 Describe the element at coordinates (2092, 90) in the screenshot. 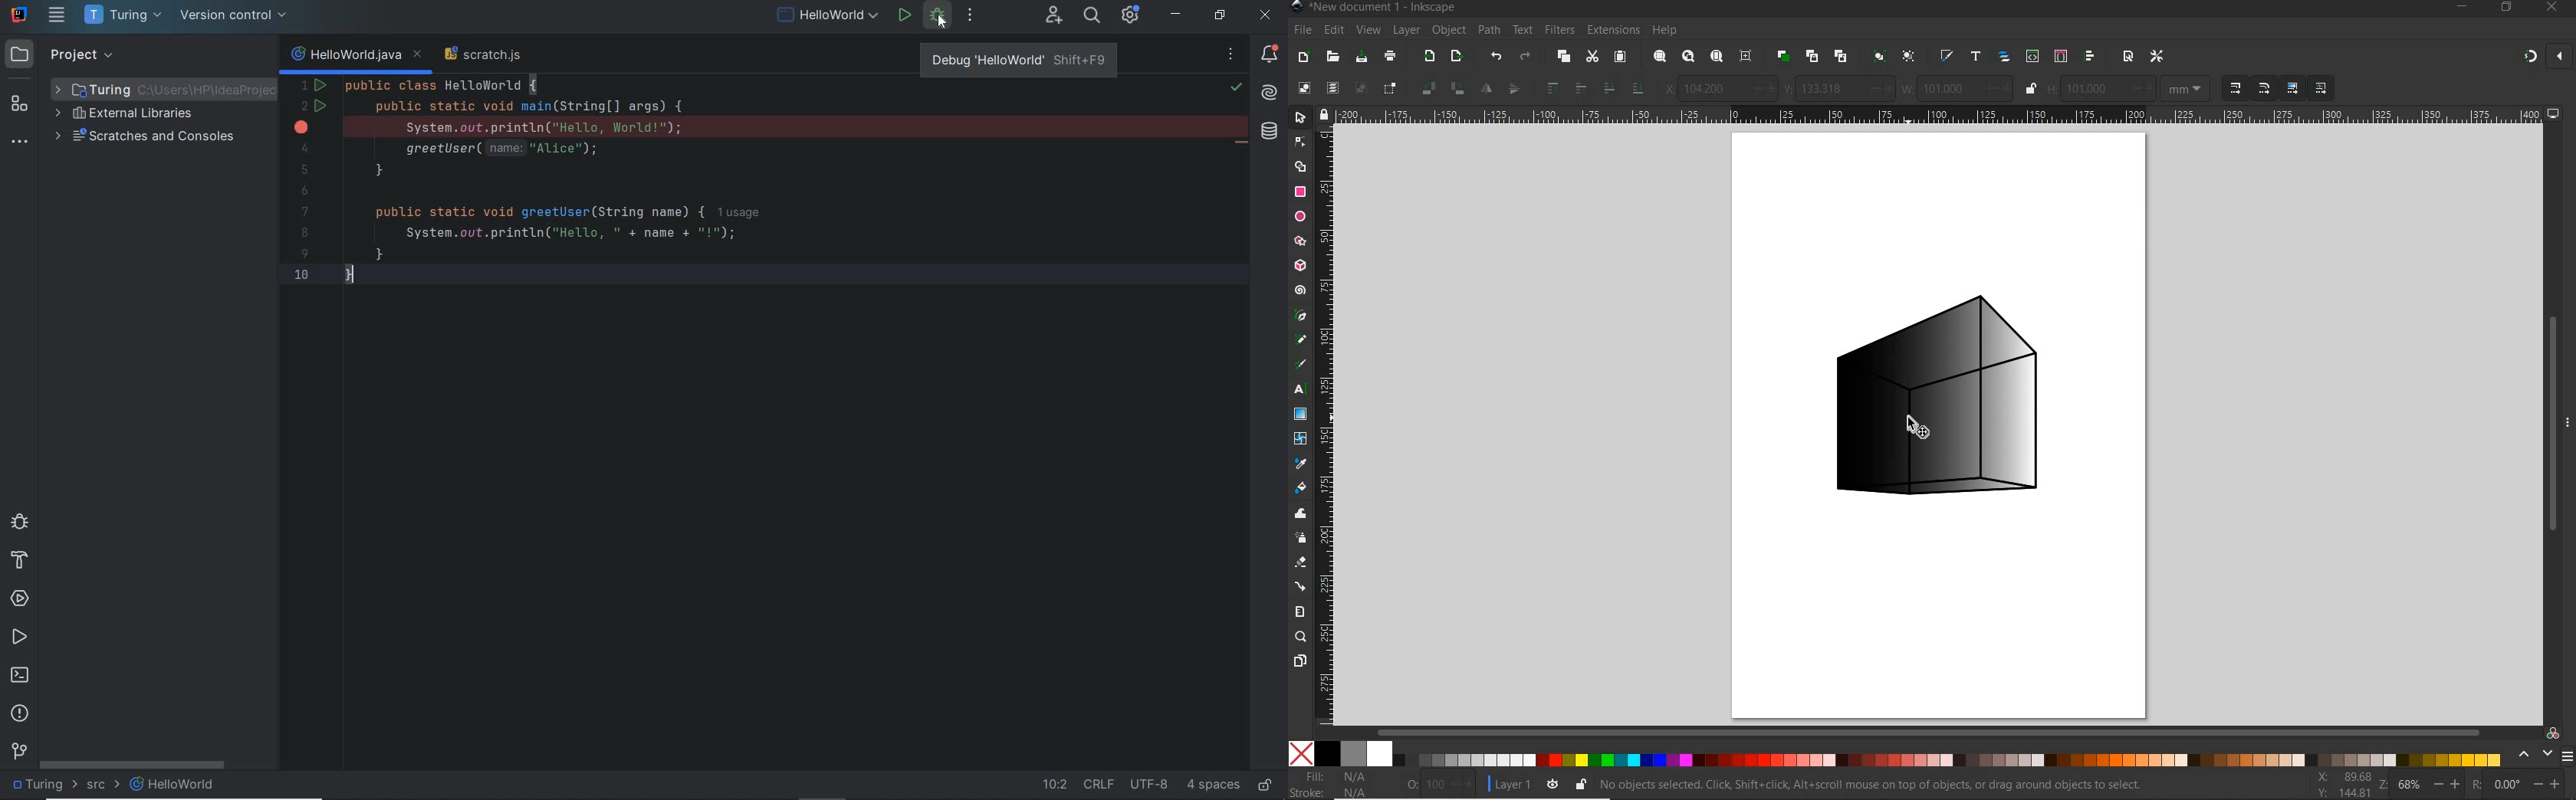

I see `101` at that location.